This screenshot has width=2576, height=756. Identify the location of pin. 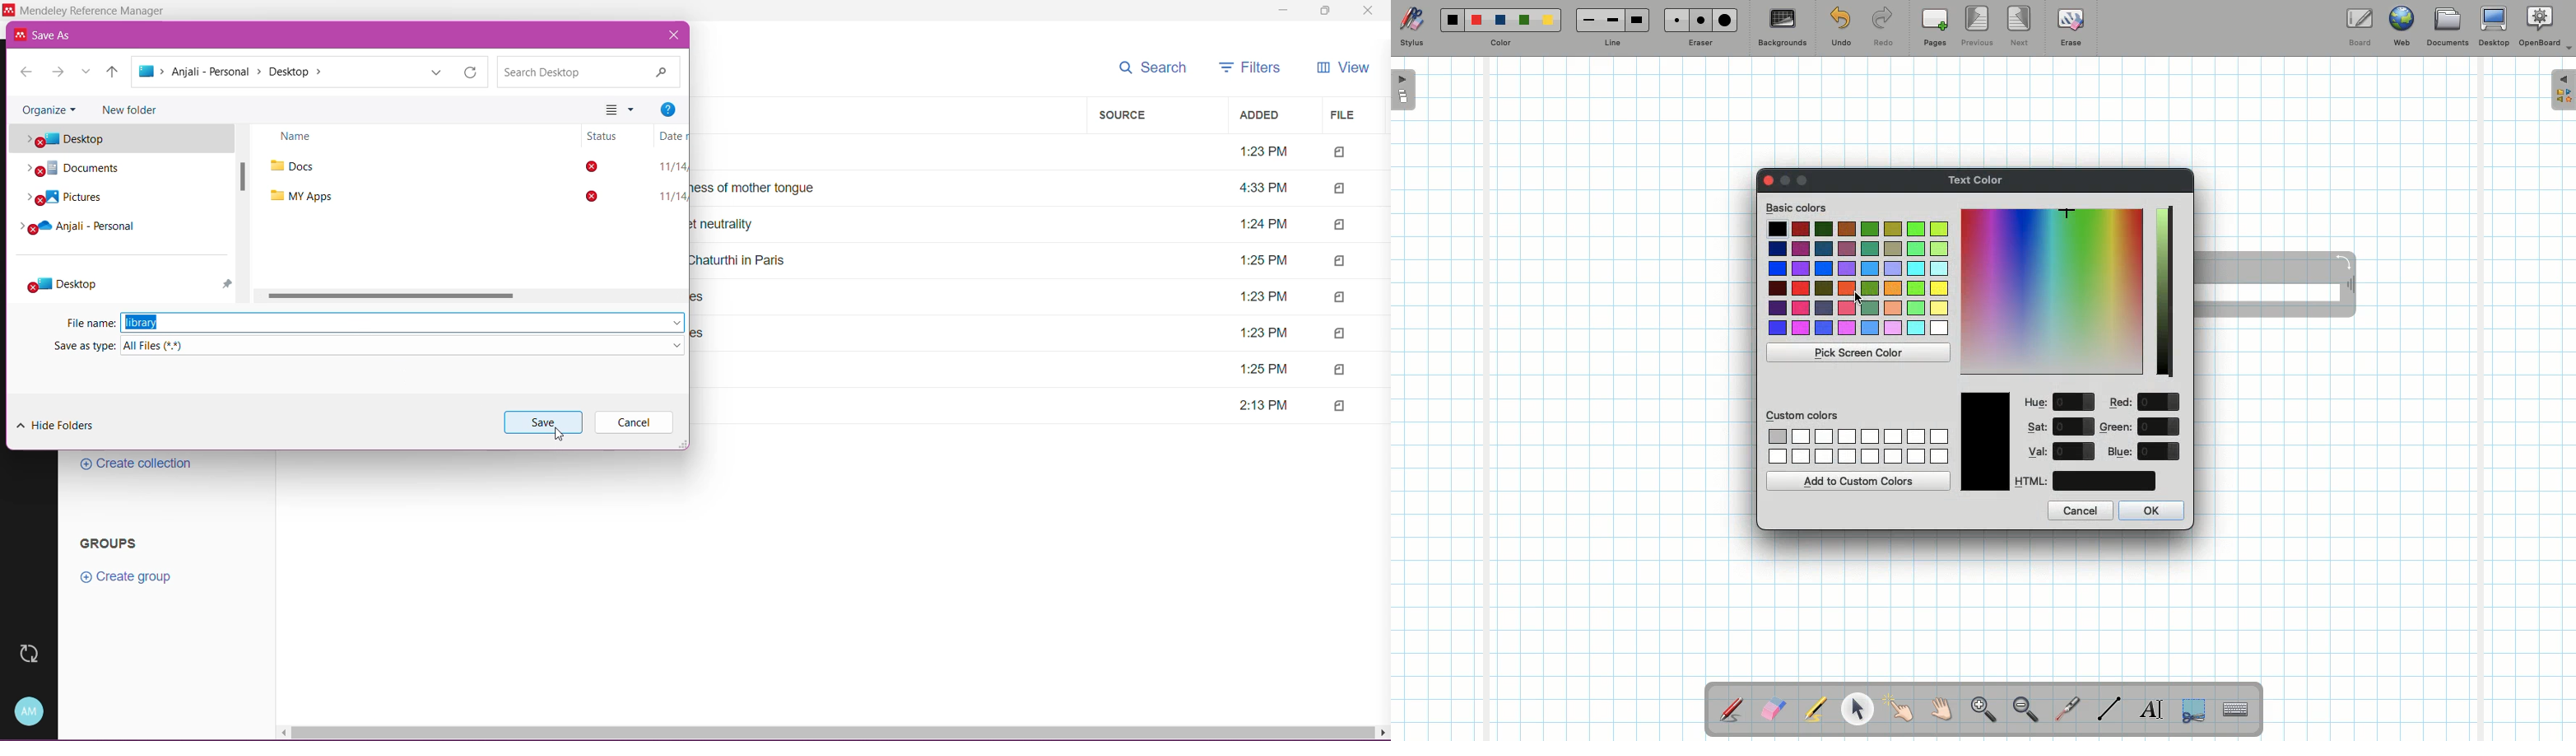
(230, 283).